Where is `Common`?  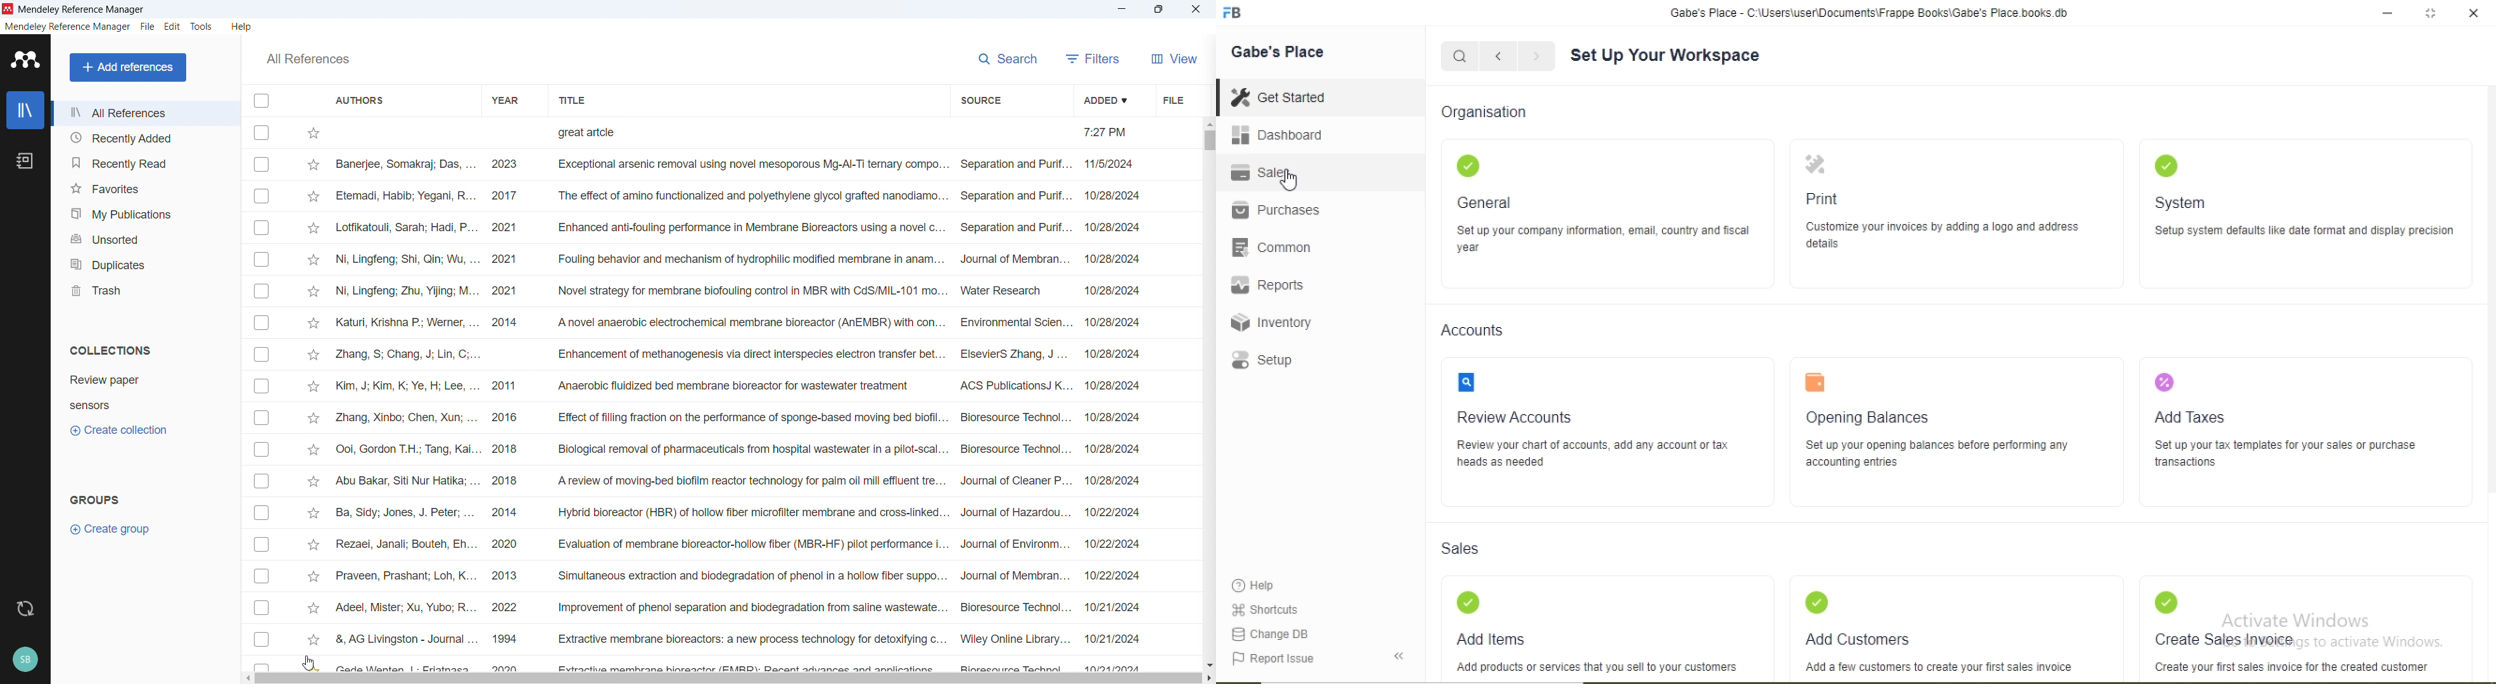
Common is located at coordinates (1278, 250).